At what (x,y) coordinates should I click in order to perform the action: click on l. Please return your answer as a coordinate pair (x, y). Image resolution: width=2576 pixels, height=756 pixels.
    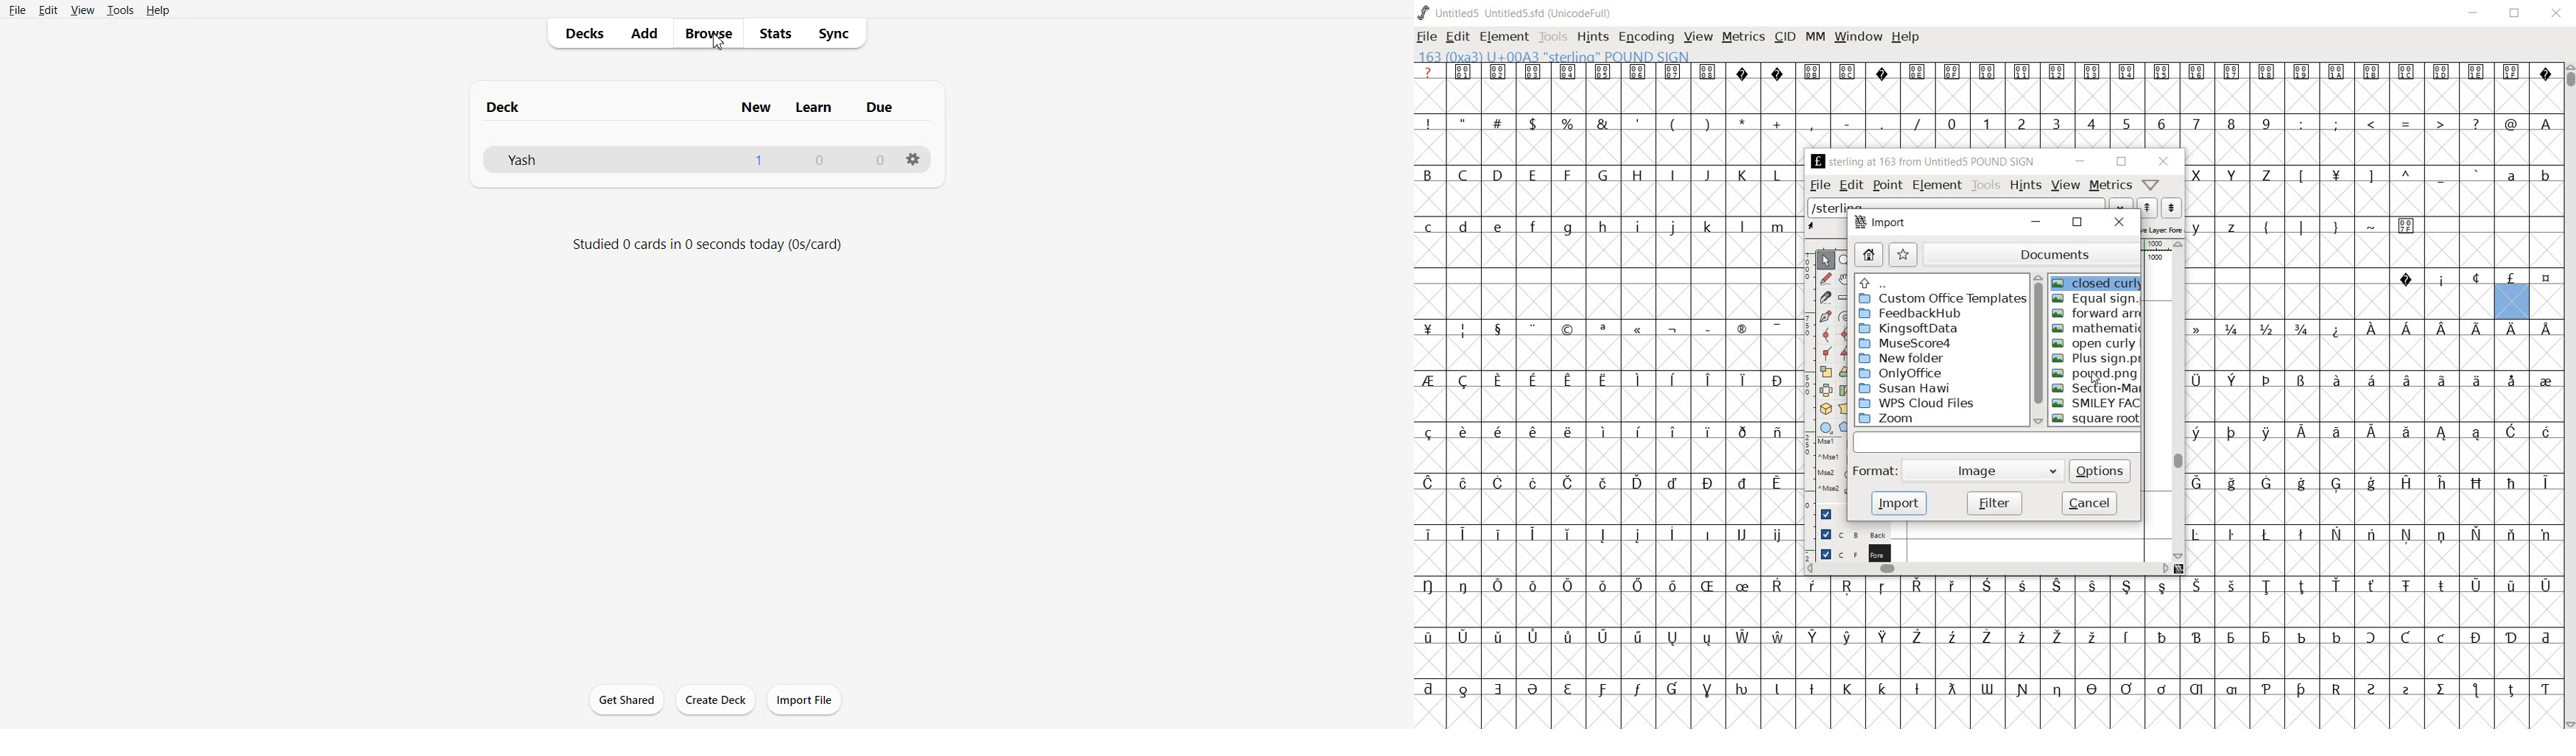
    Looking at the image, I should click on (1743, 226).